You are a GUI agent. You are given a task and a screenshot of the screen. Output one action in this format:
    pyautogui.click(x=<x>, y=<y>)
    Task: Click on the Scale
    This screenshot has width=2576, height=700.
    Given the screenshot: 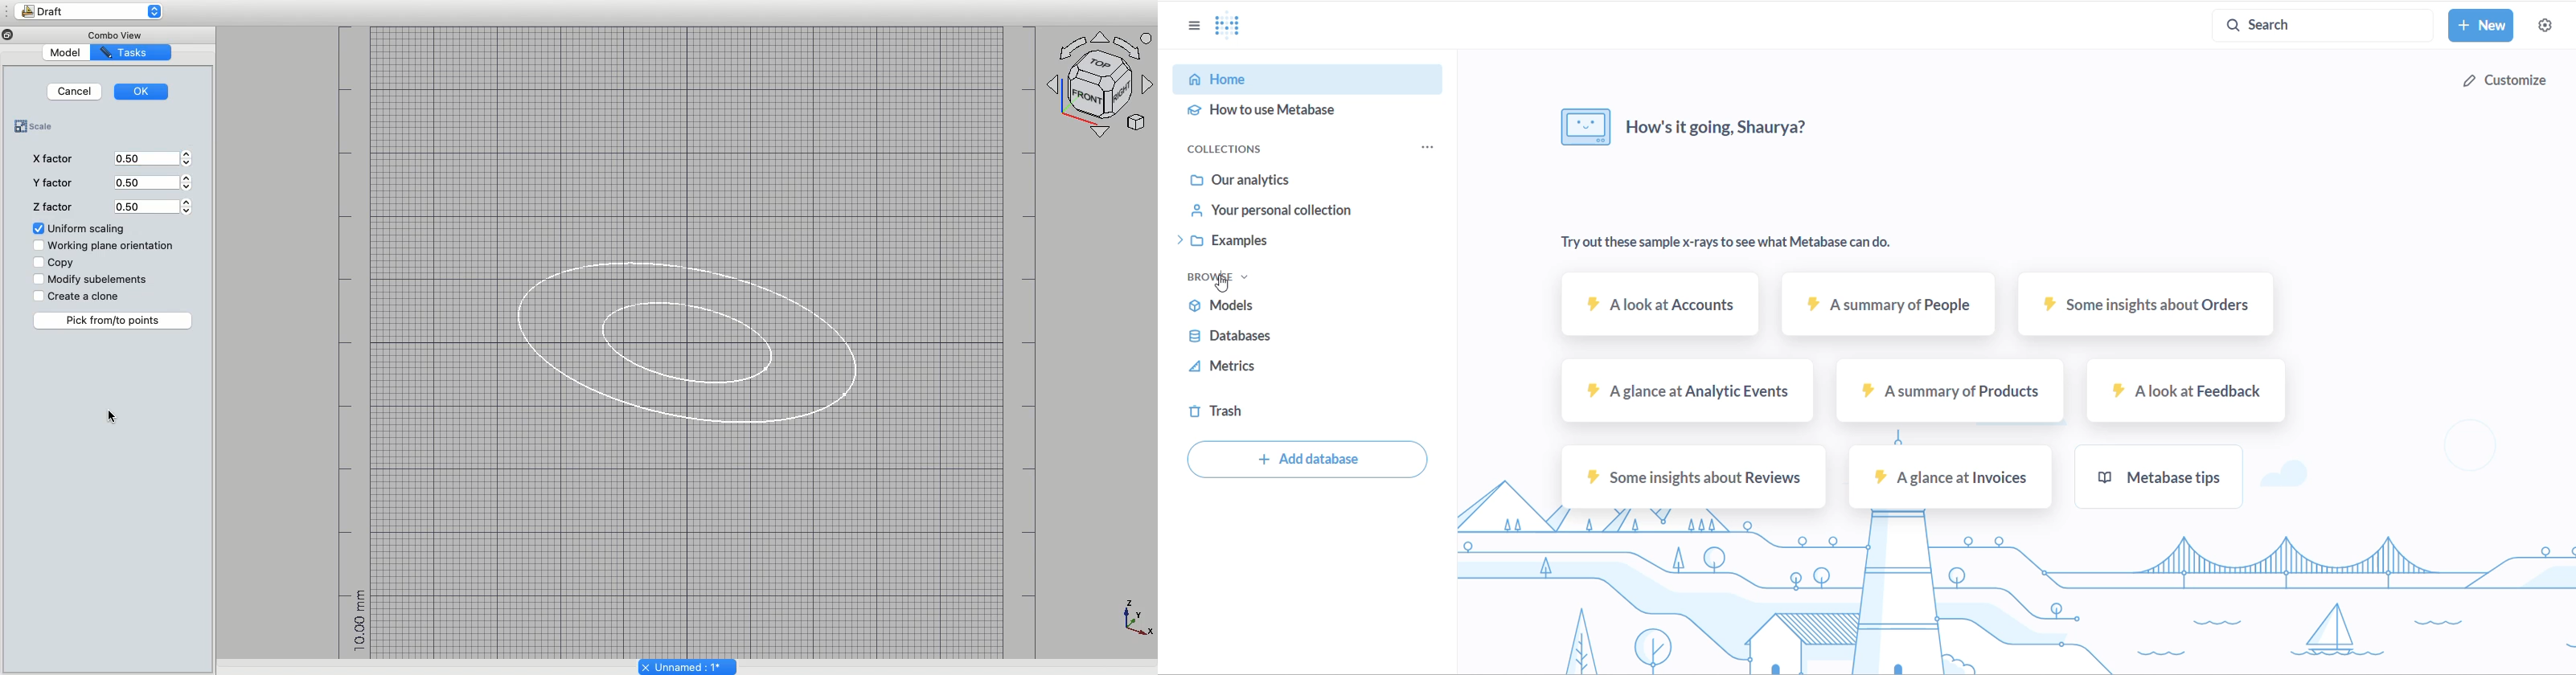 What is the action you would take?
    pyautogui.click(x=39, y=125)
    